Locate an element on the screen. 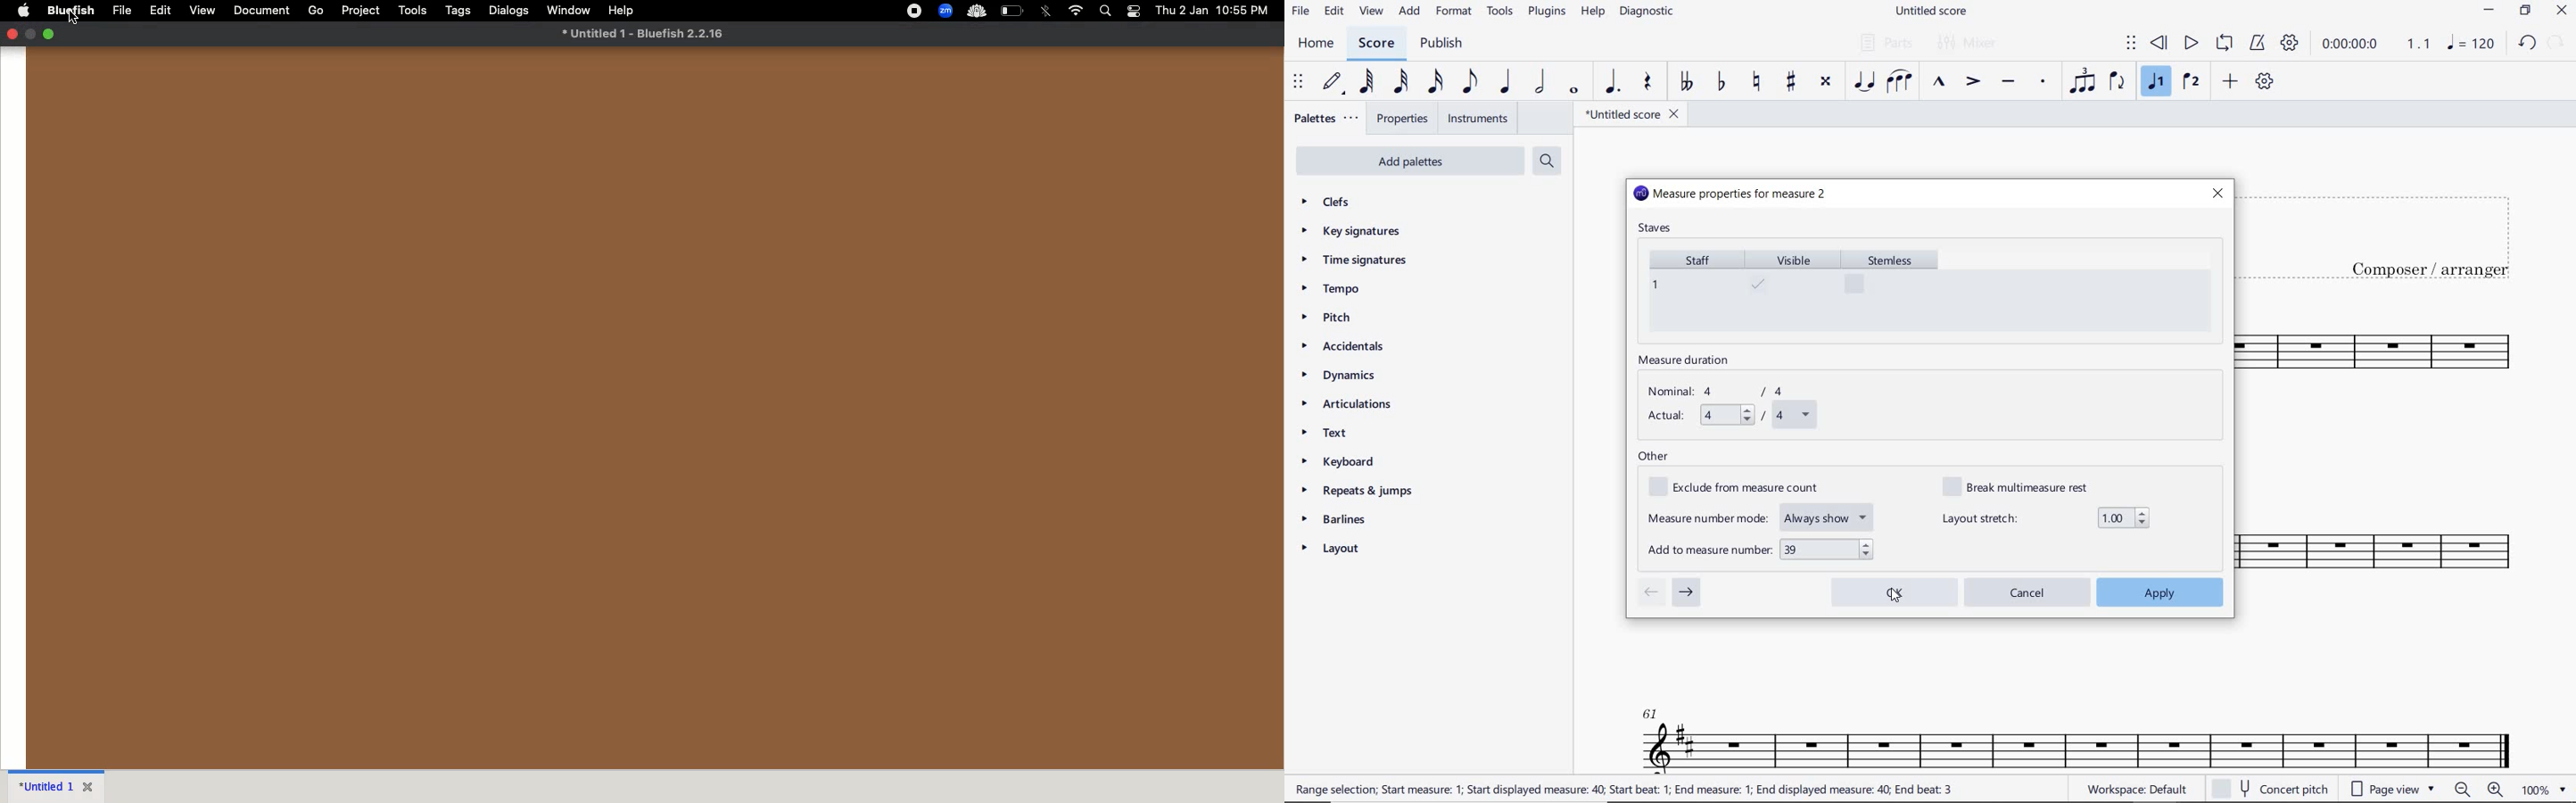 The height and width of the screenshot is (812, 2576). TUPLET is located at coordinates (2084, 81).